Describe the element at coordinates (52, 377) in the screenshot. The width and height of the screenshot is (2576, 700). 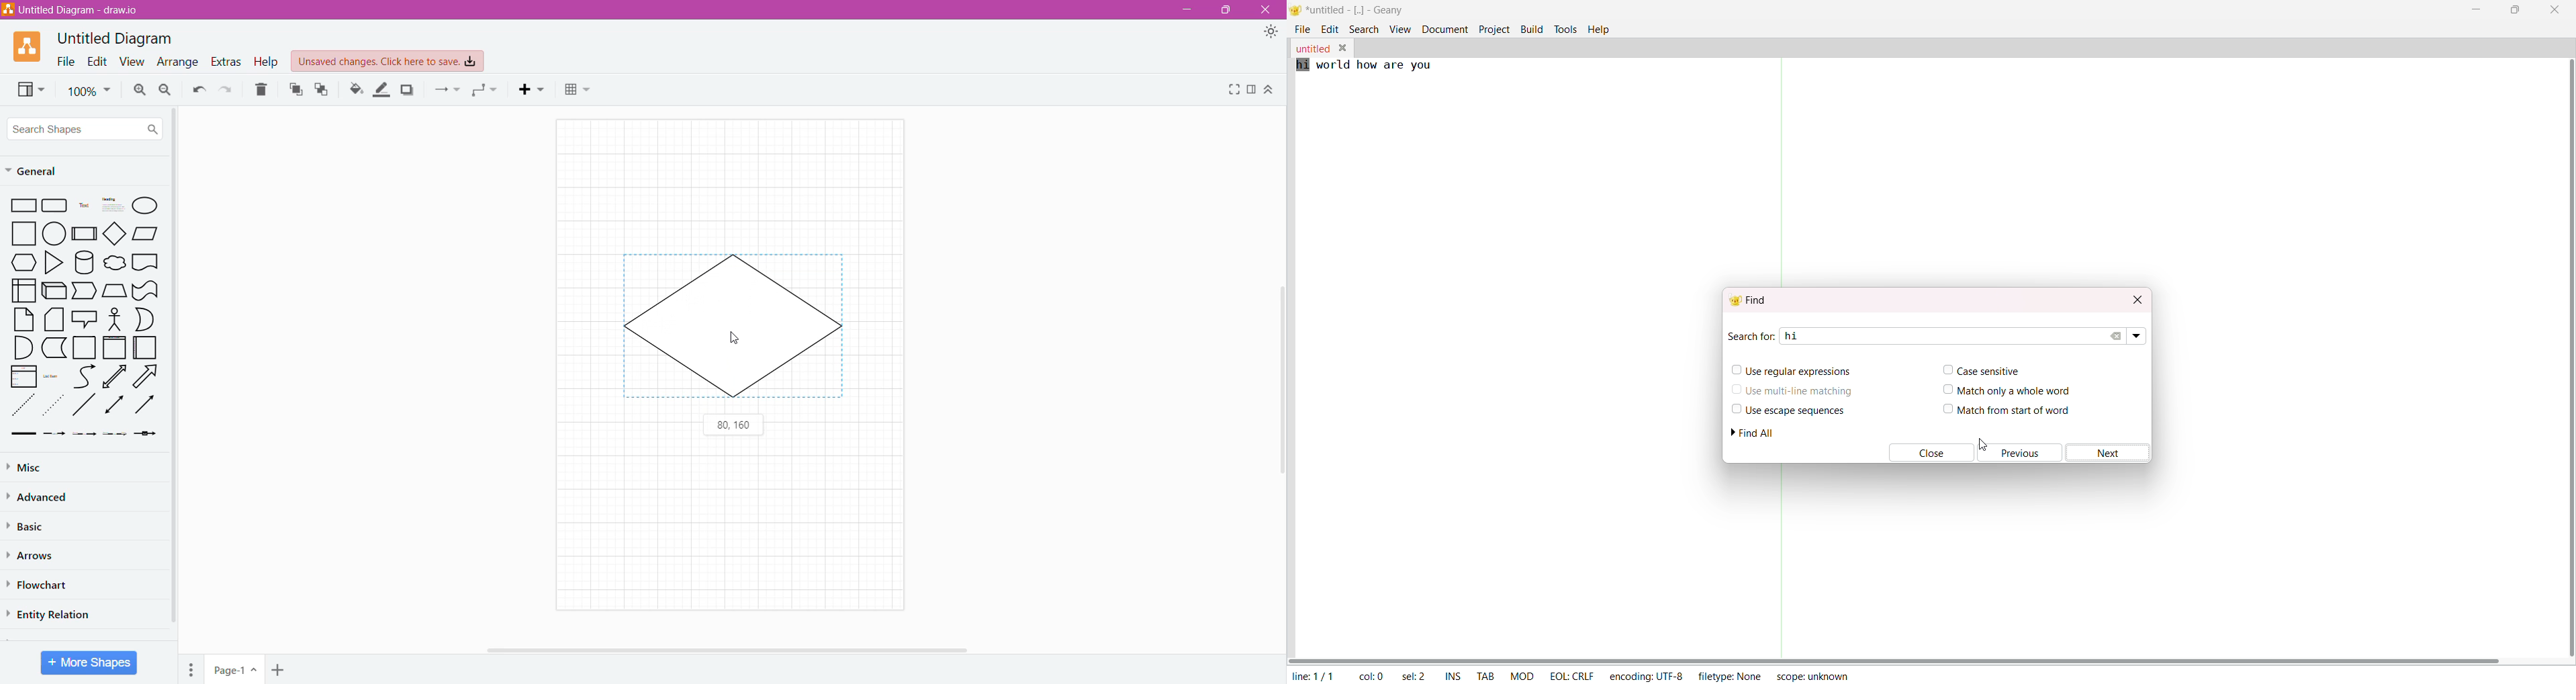
I see `List Item` at that location.